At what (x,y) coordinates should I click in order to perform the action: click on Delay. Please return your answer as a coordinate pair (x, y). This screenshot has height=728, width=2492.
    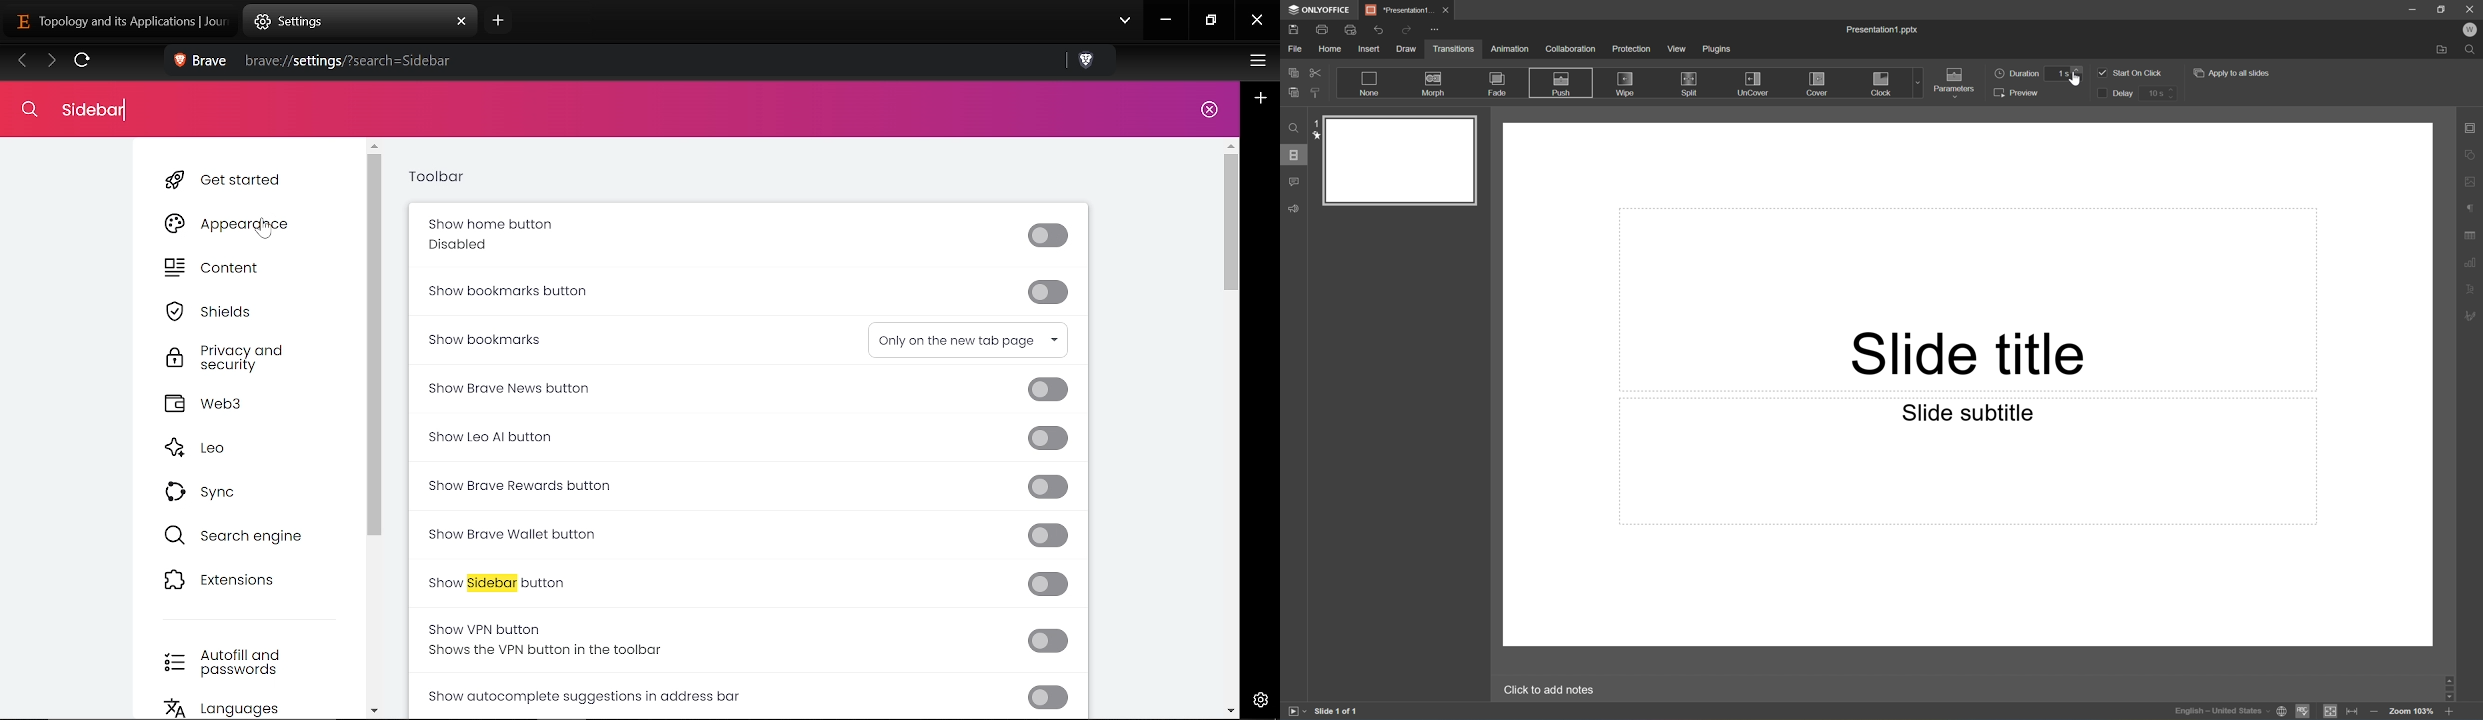
    Looking at the image, I should click on (2114, 94).